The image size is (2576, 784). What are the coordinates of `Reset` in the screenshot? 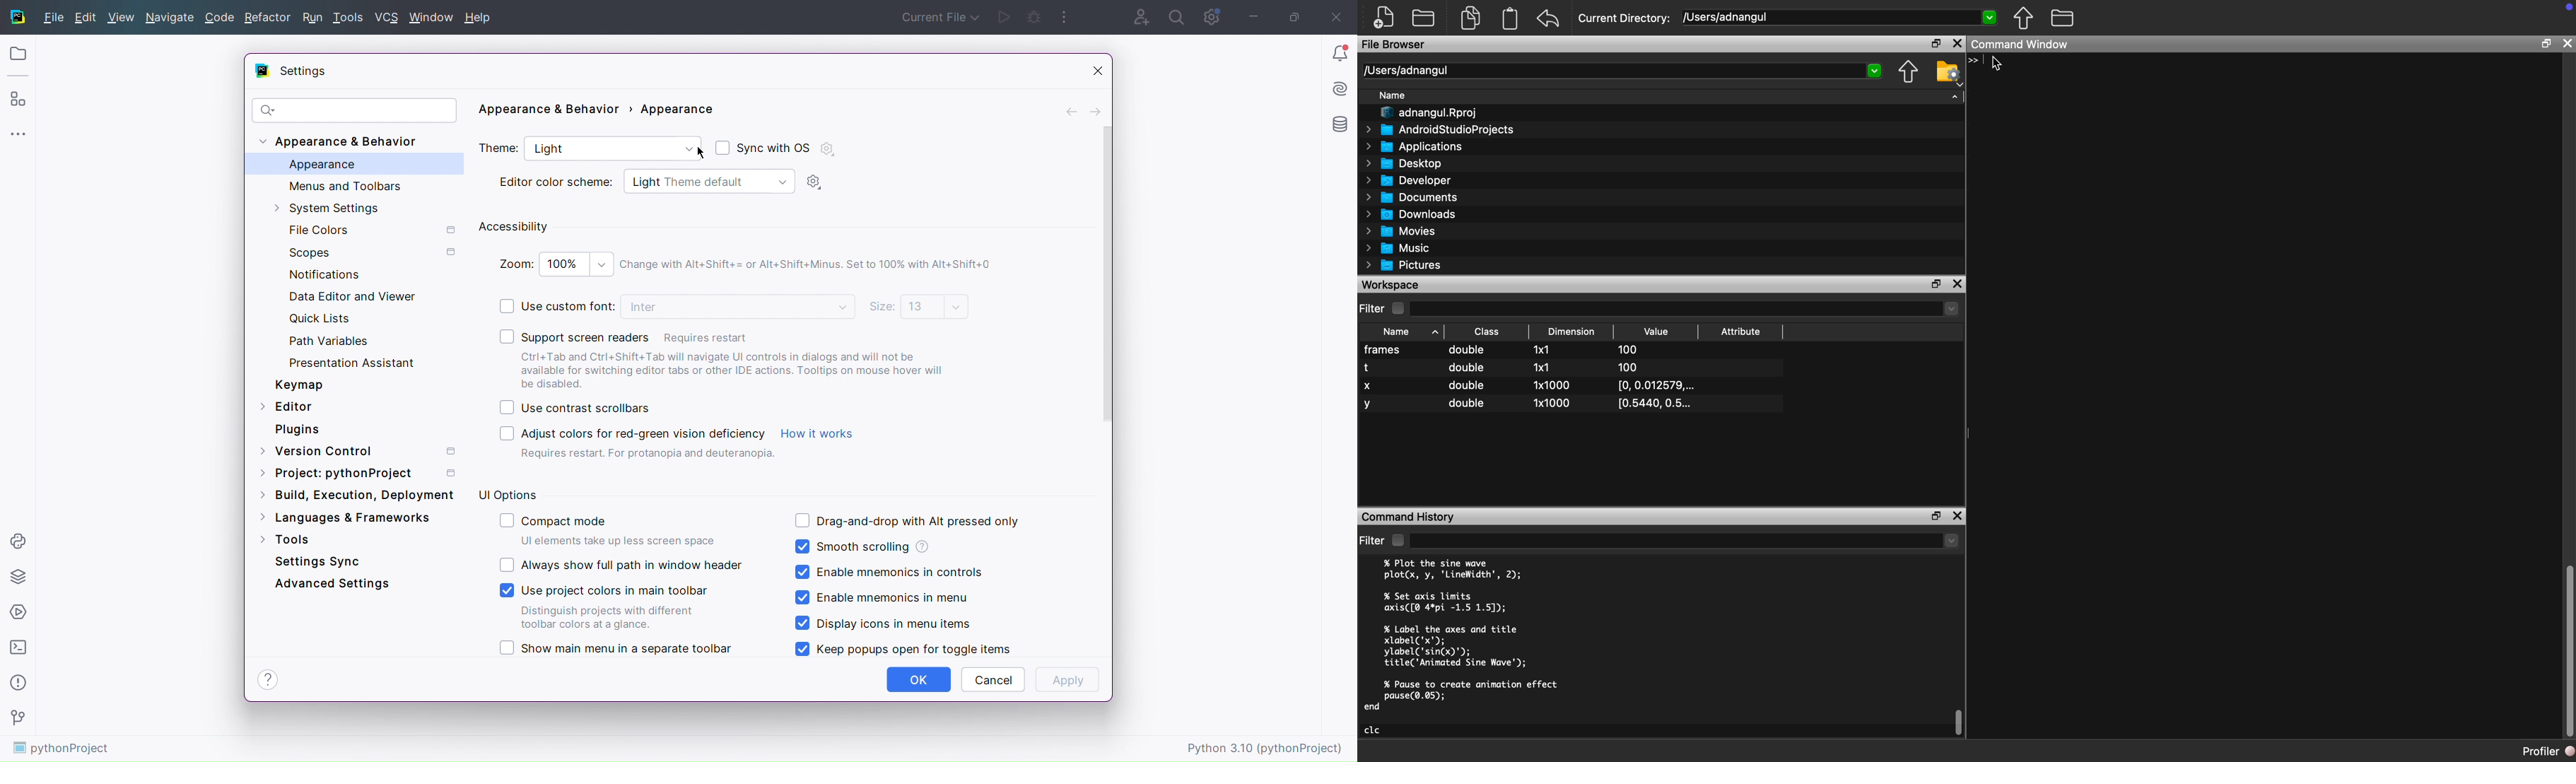 It's located at (1548, 19).